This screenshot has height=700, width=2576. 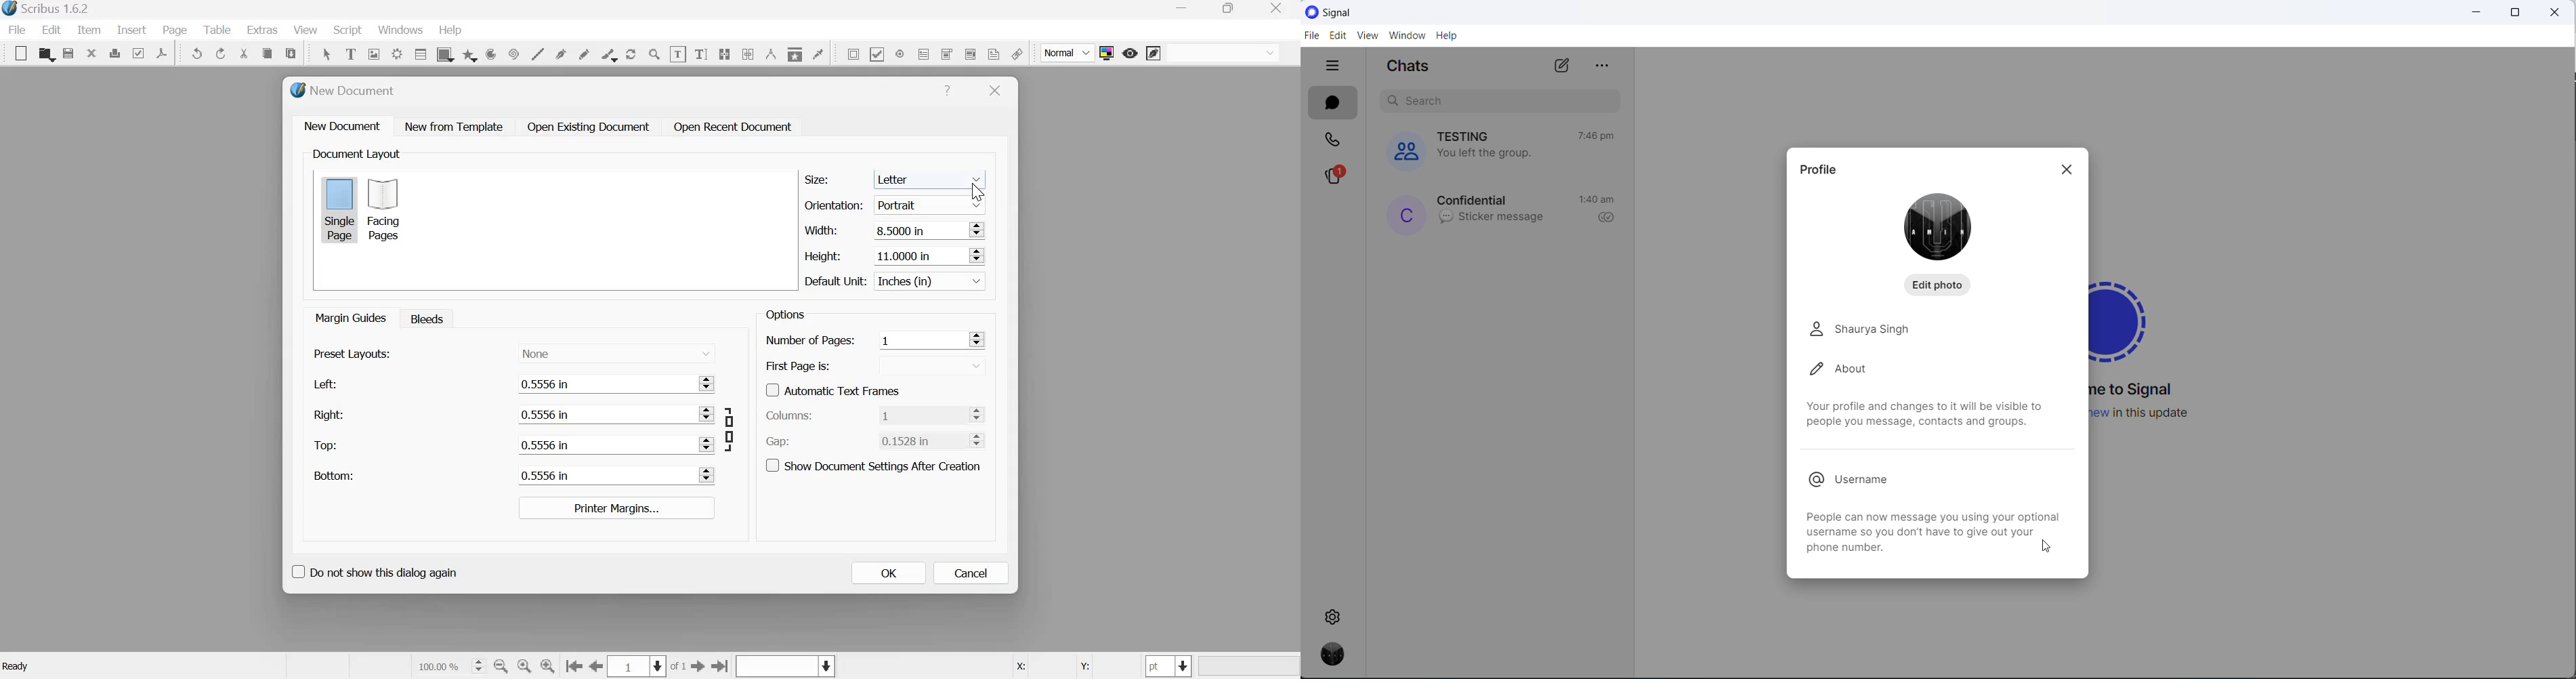 What do you see at coordinates (708, 475) in the screenshot?
I see `Increase and Decrease` at bounding box center [708, 475].